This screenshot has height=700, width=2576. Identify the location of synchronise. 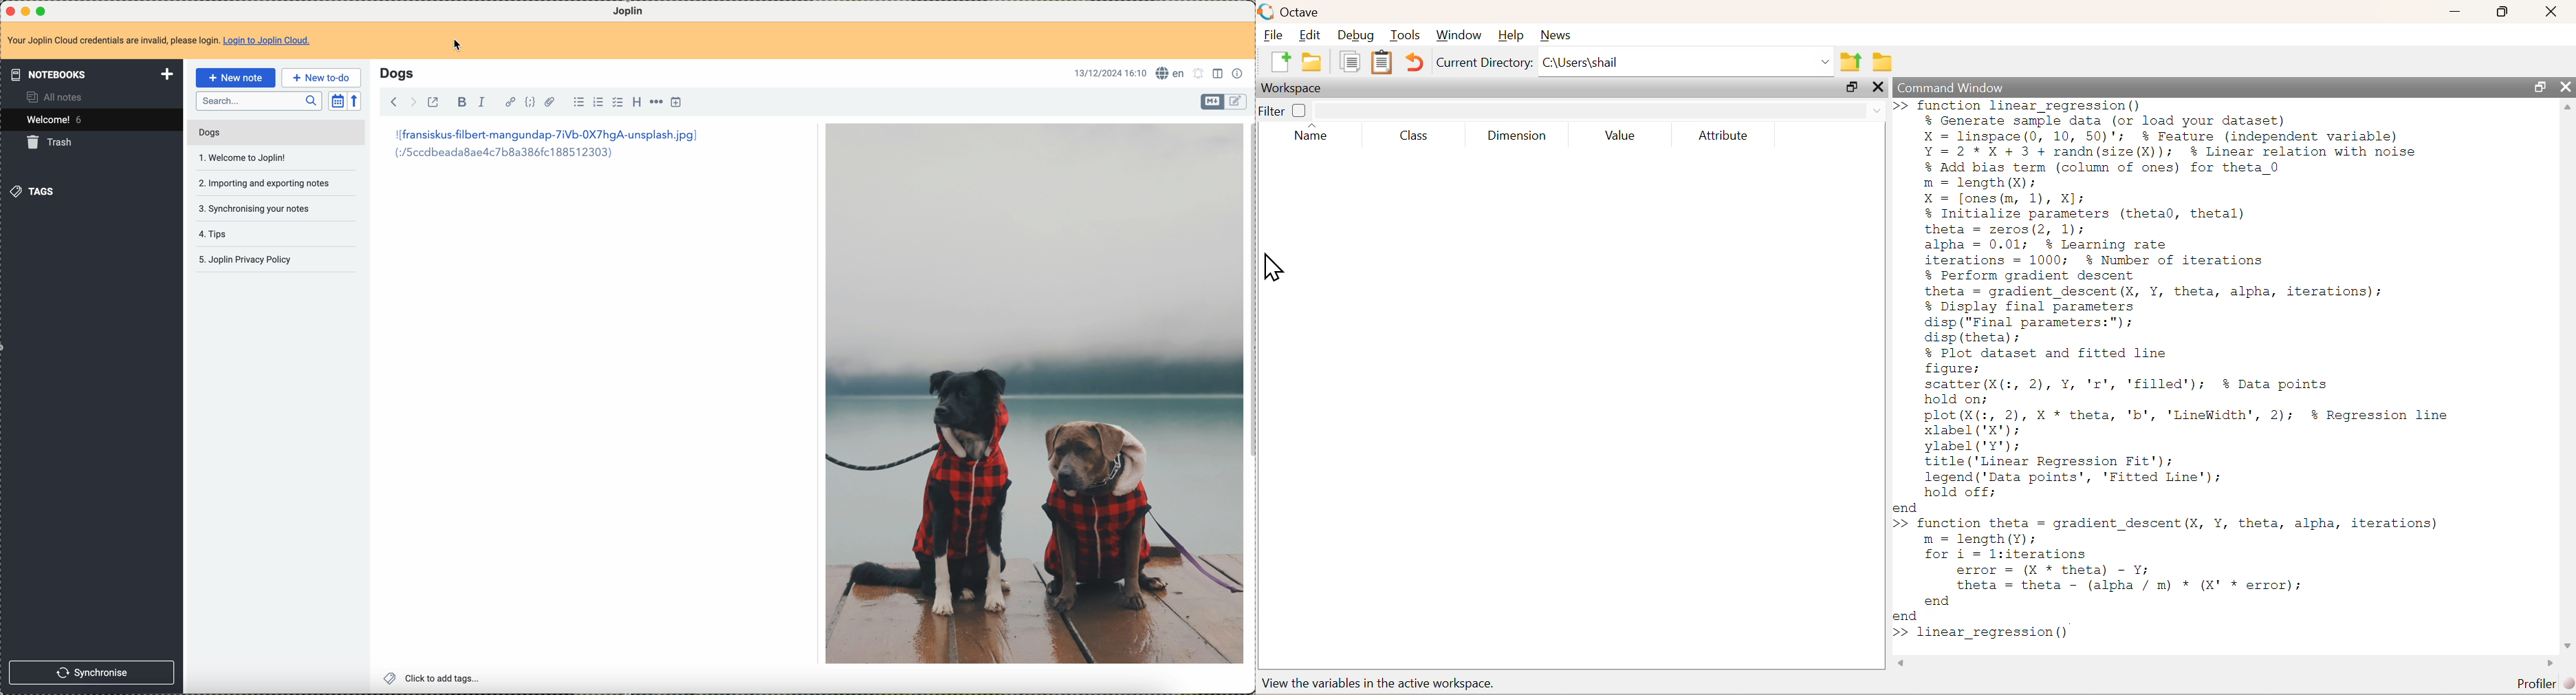
(92, 674).